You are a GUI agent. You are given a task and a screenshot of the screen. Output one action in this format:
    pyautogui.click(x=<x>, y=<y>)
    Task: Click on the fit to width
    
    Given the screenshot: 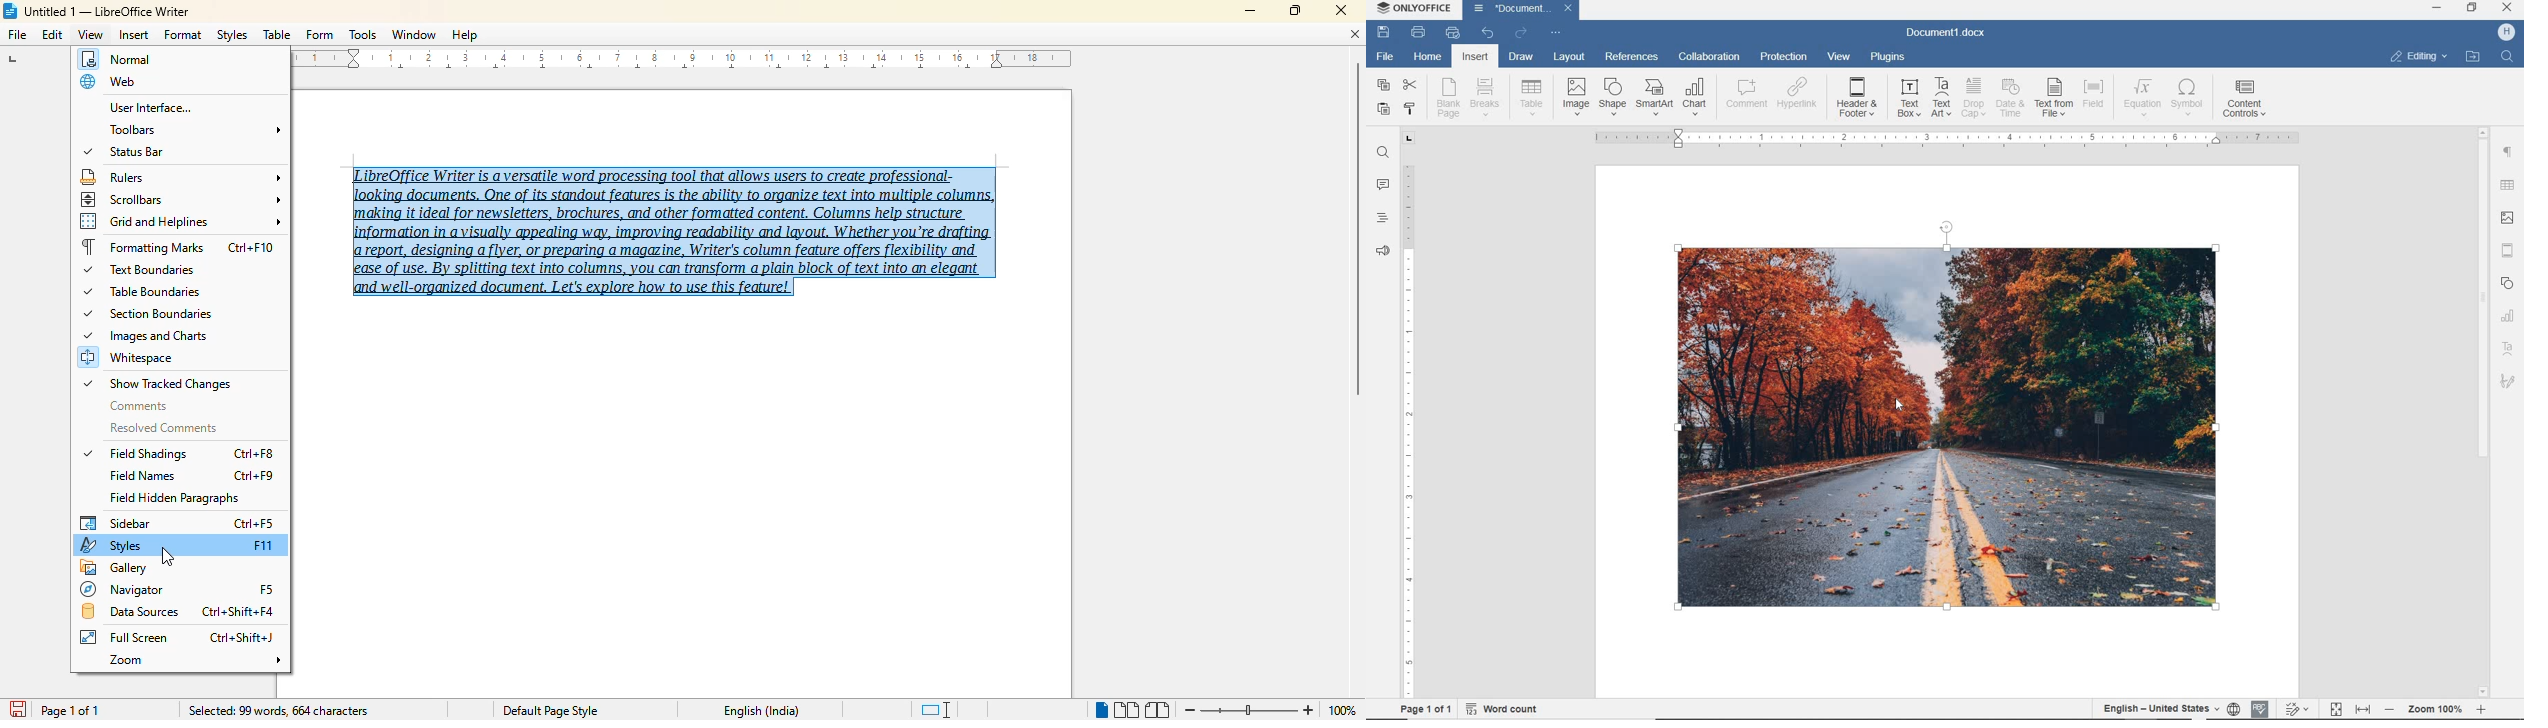 What is the action you would take?
    pyautogui.click(x=2363, y=710)
    